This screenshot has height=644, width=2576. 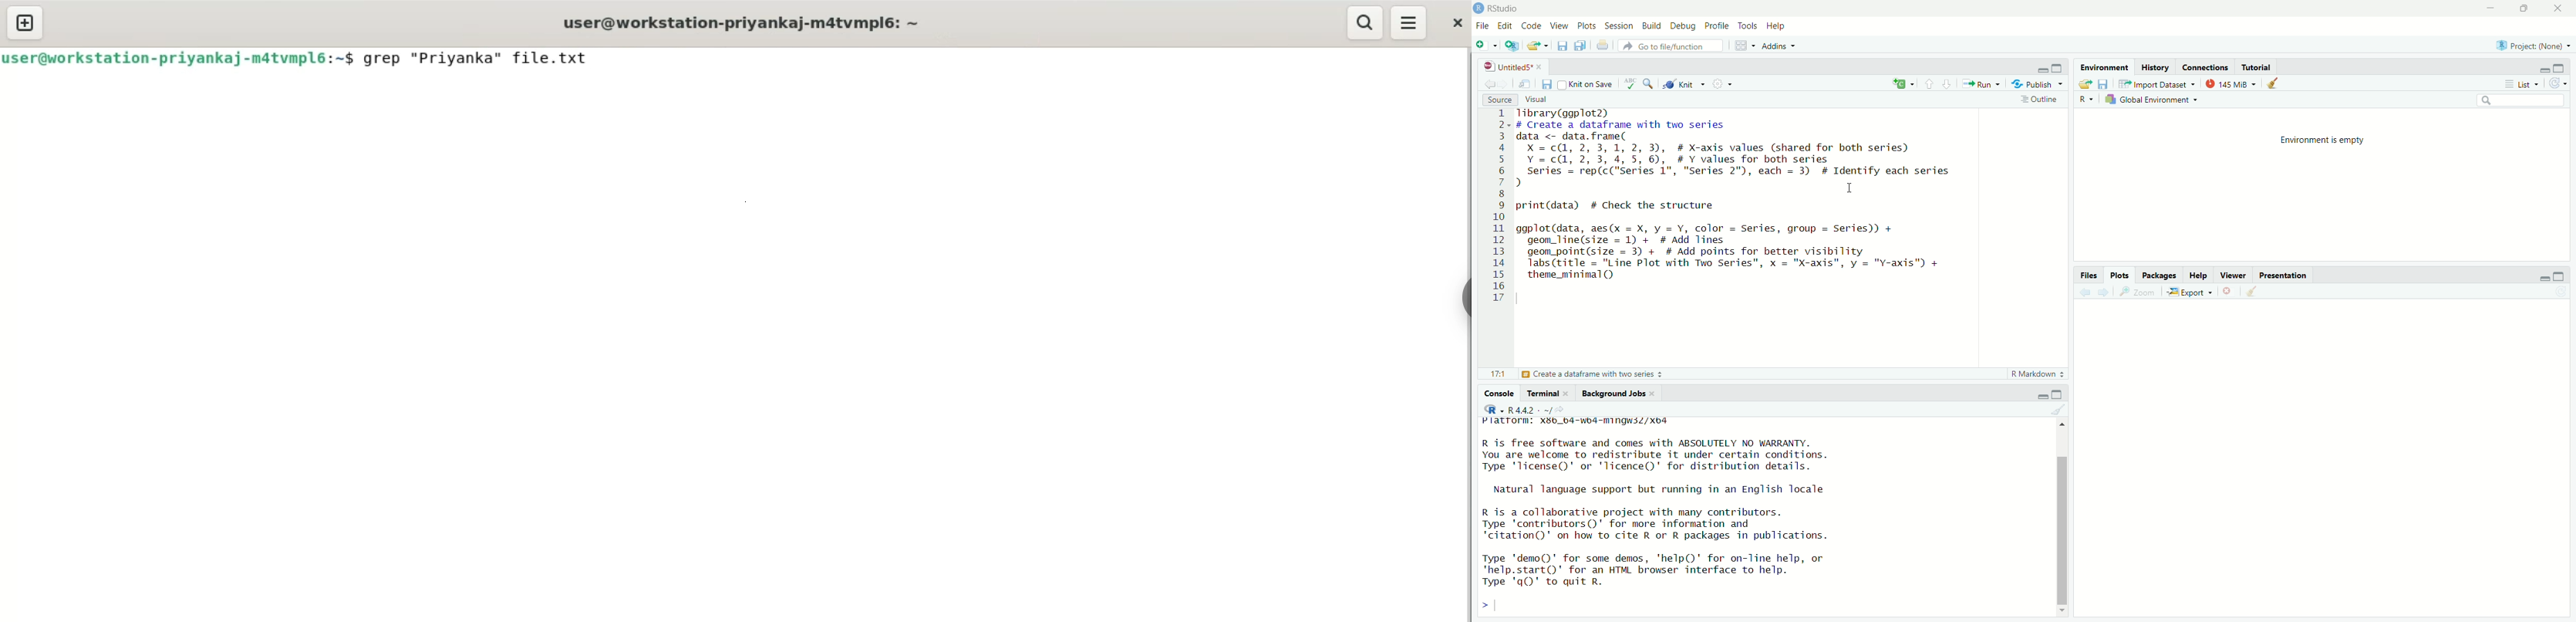 What do you see at coordinates (2230, 84) in the screenshot?
I see ` 145 MB used by R studio` at bounding box center [2230, 84].